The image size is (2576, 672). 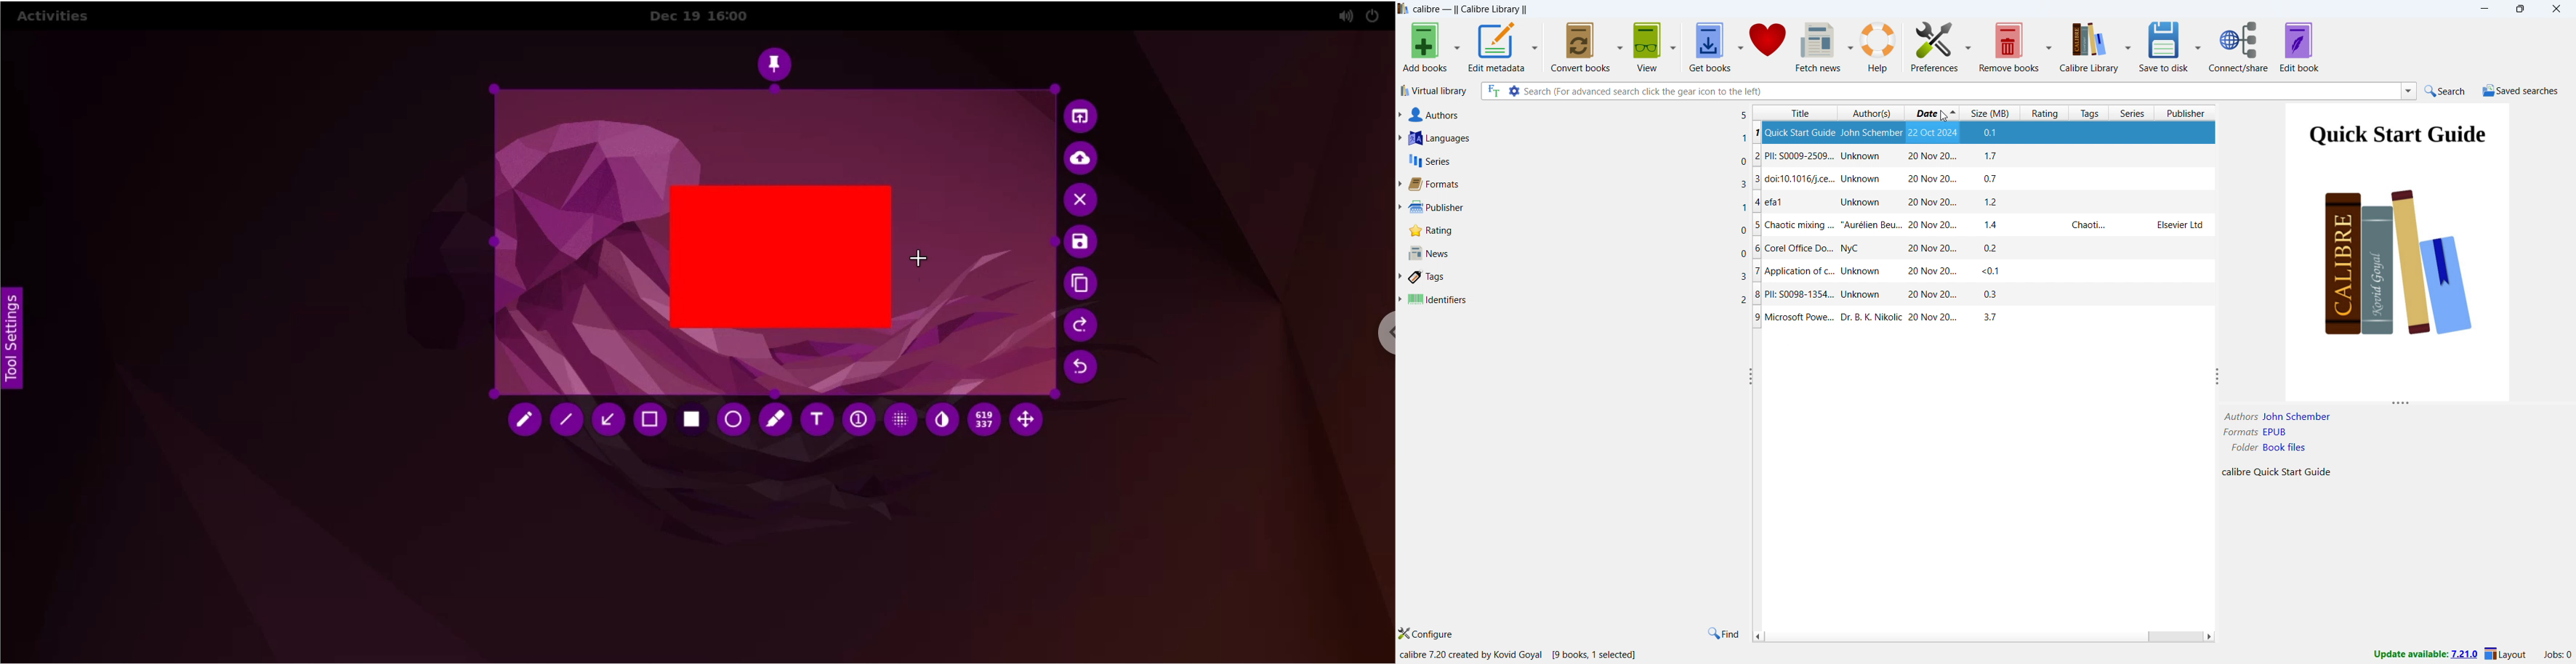 What do you see at coordinates (2519, 9) in the screenshot?
I see `maximize` at bounding box center [2519, 9].